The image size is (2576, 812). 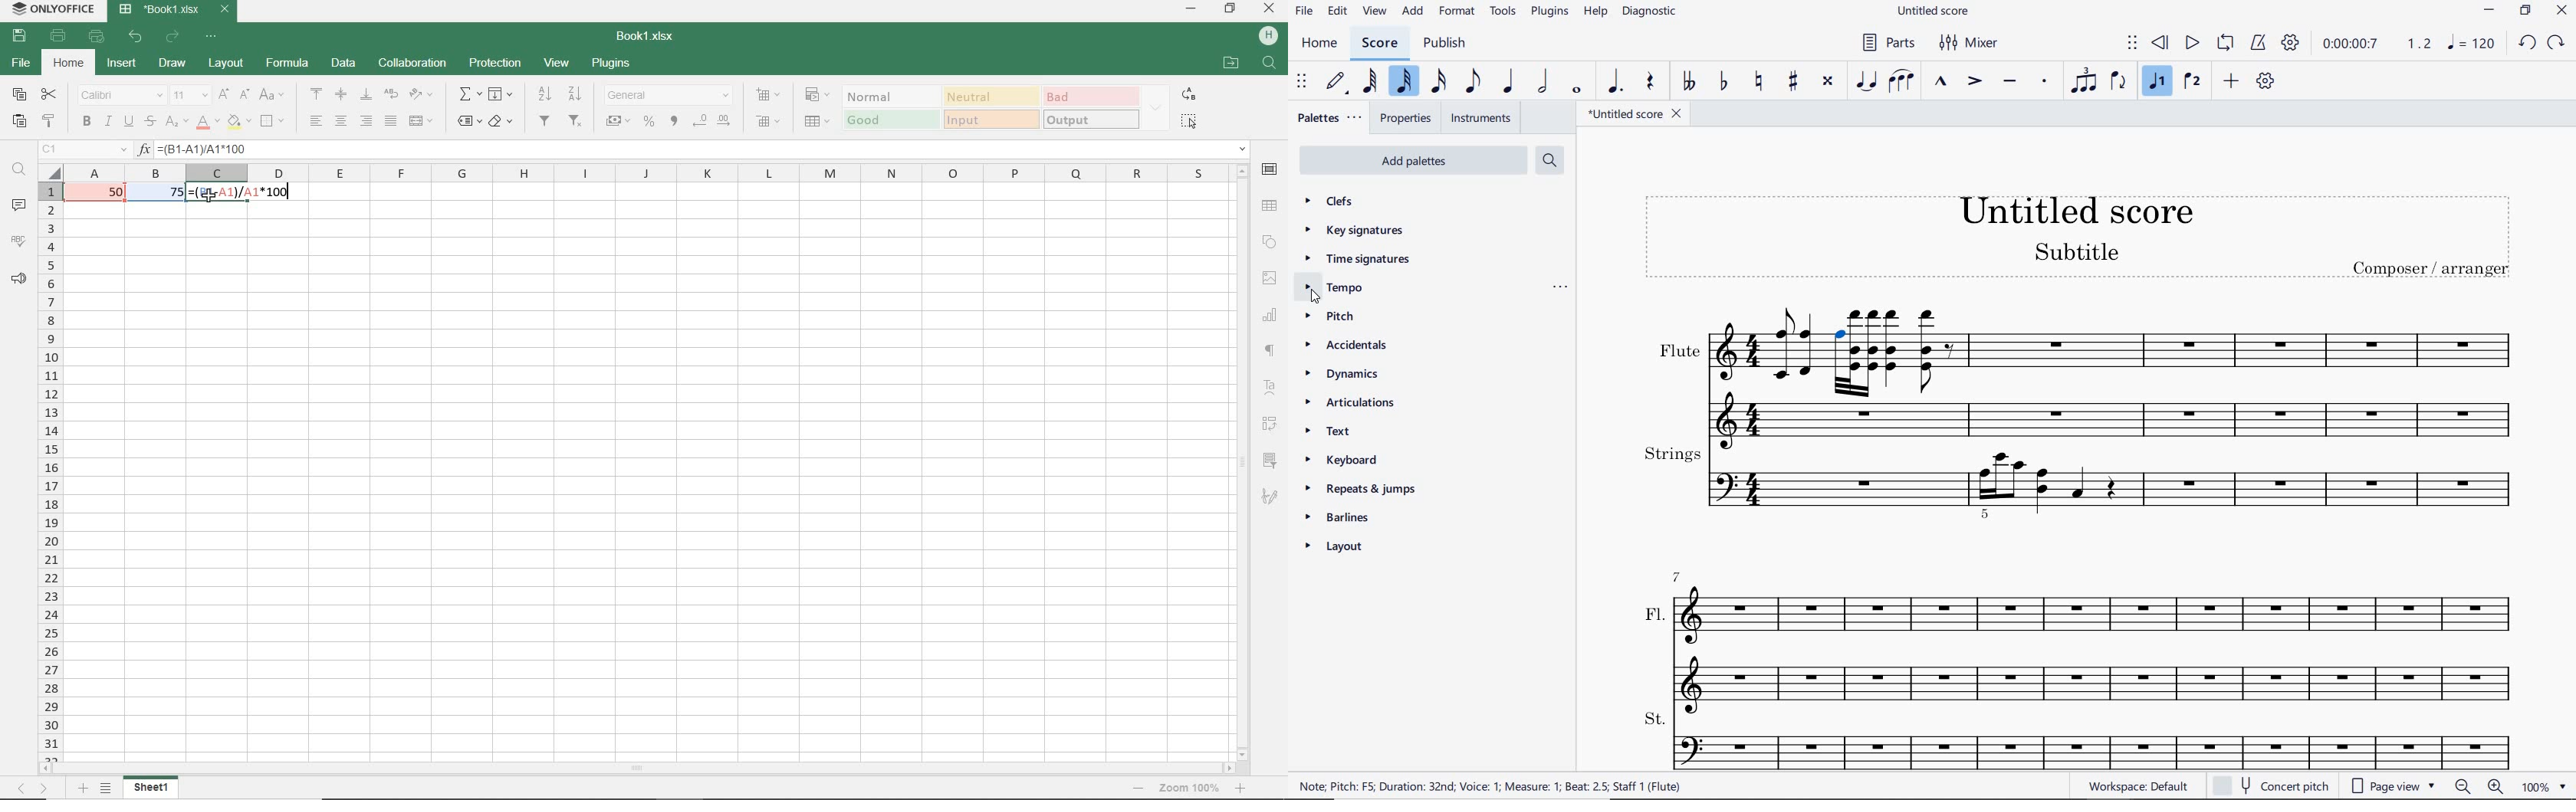 I want to click on layout, so click(x=224, y=64).